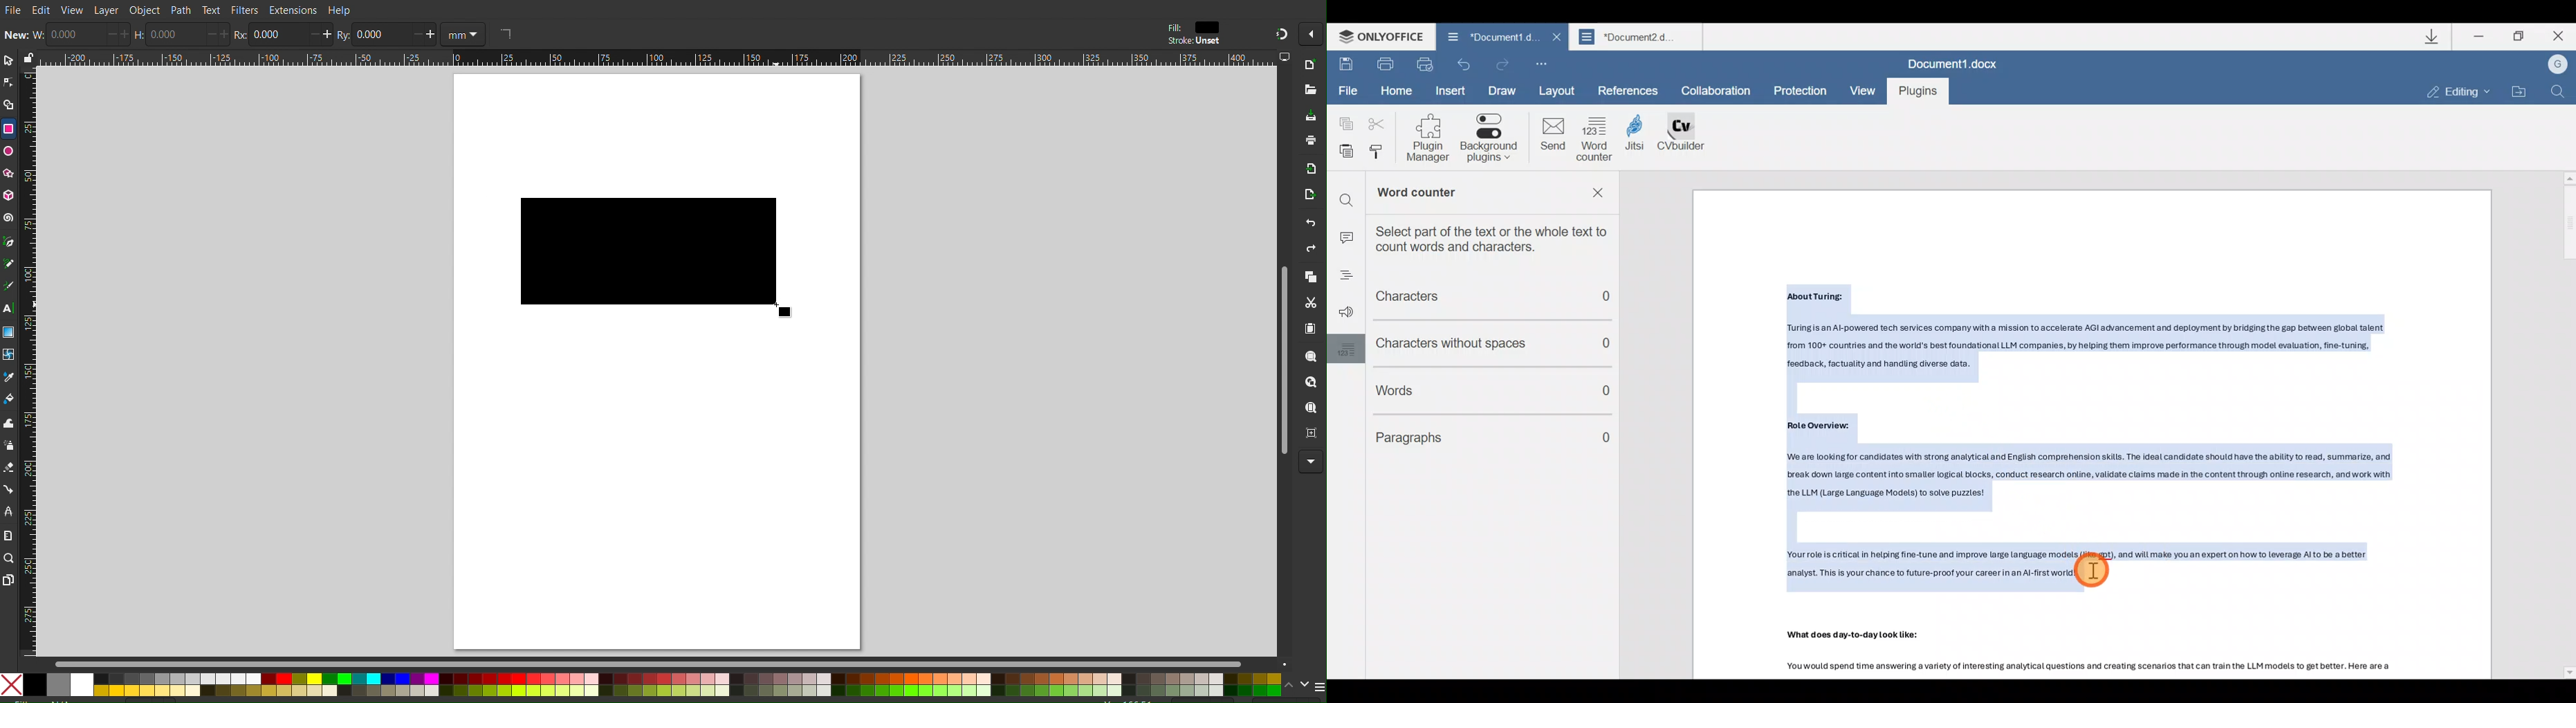 This screenshot has width=2576, height=728. What do you see at coordinates (1345, 234) in the screenshot?
I see `input` at bounding box center [1345, 234].